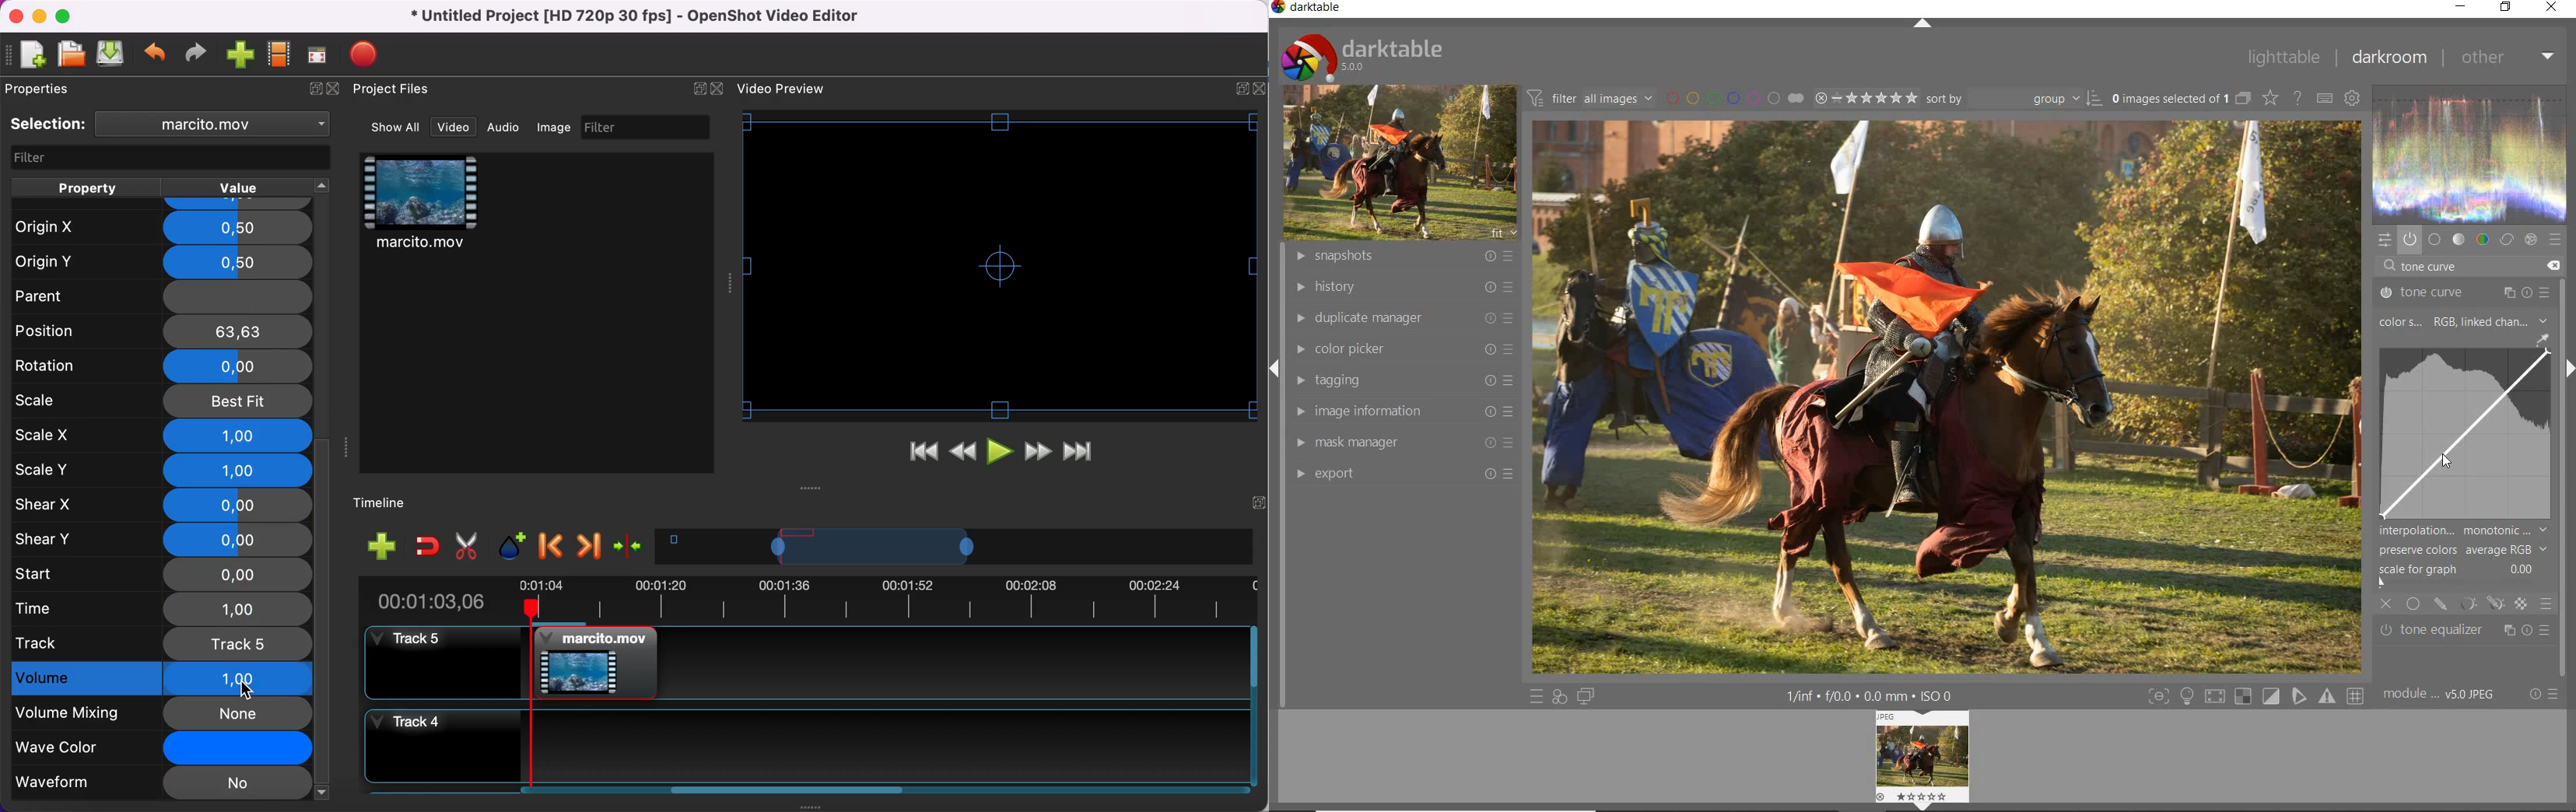  I want to click on darkroom, so click(2388, 59).